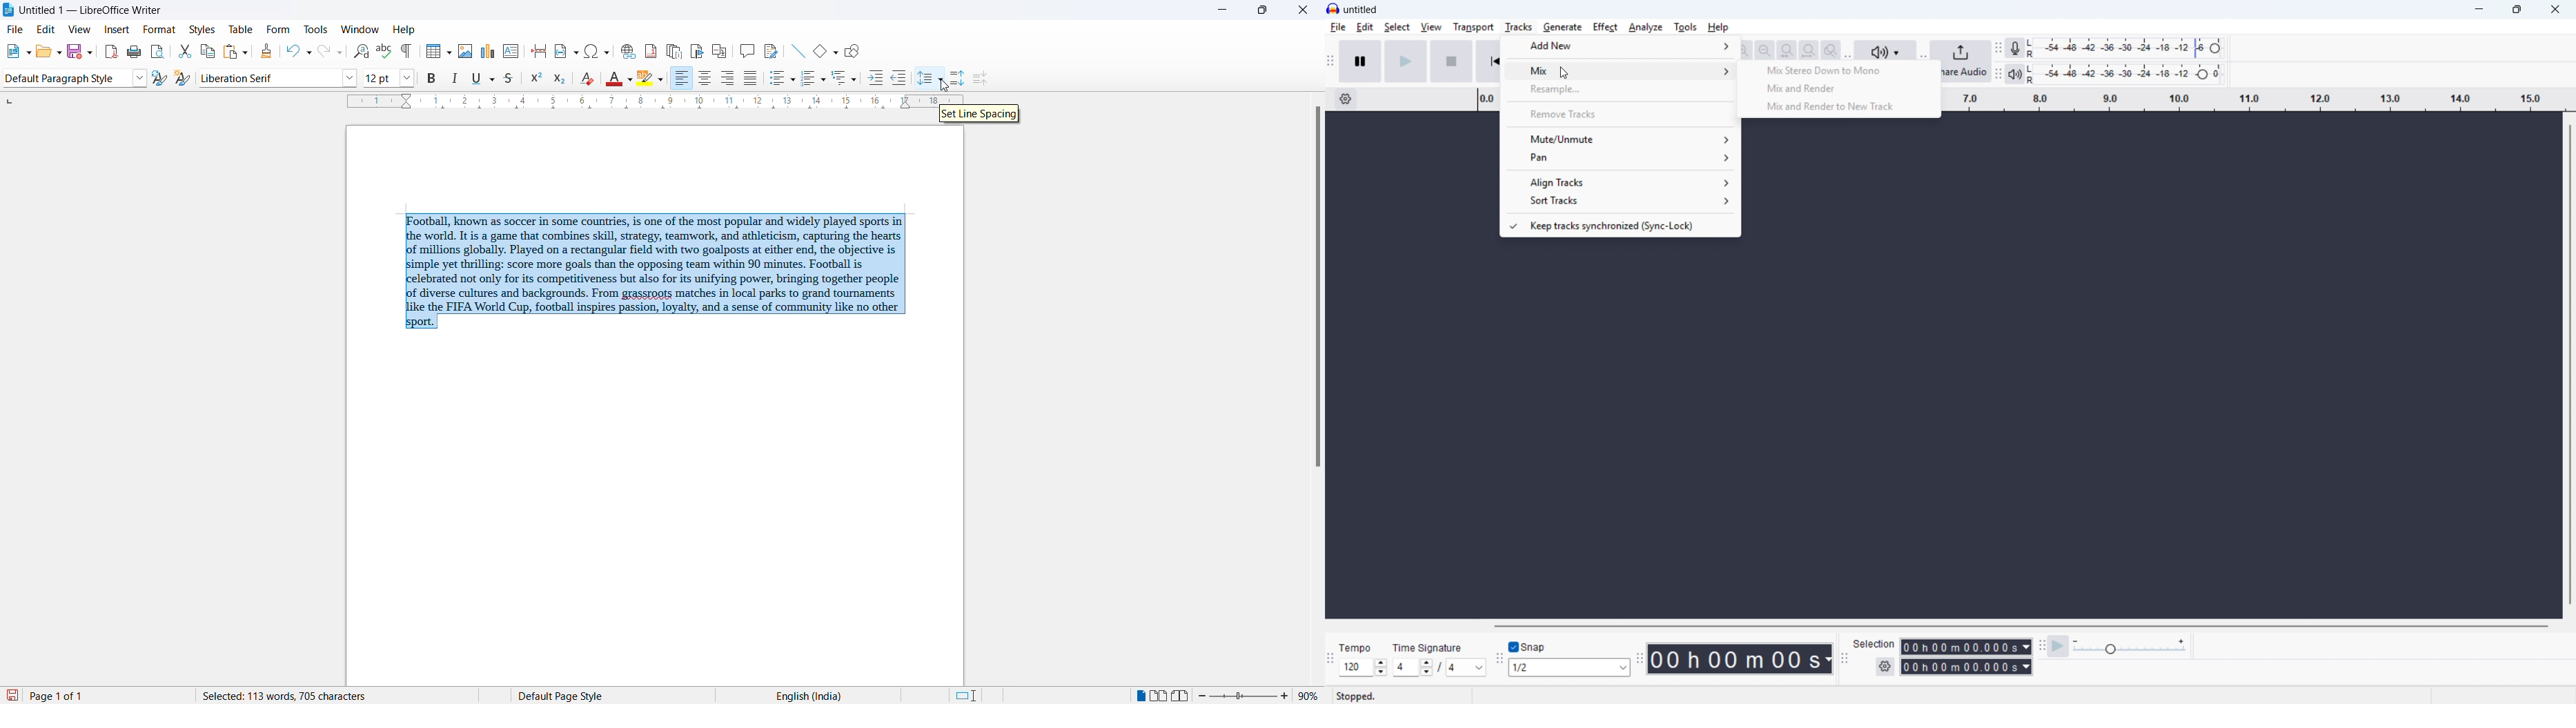  Describe the element at coordinates (1203, 694) in the screenshot. I see `decrease zoom` at that location.